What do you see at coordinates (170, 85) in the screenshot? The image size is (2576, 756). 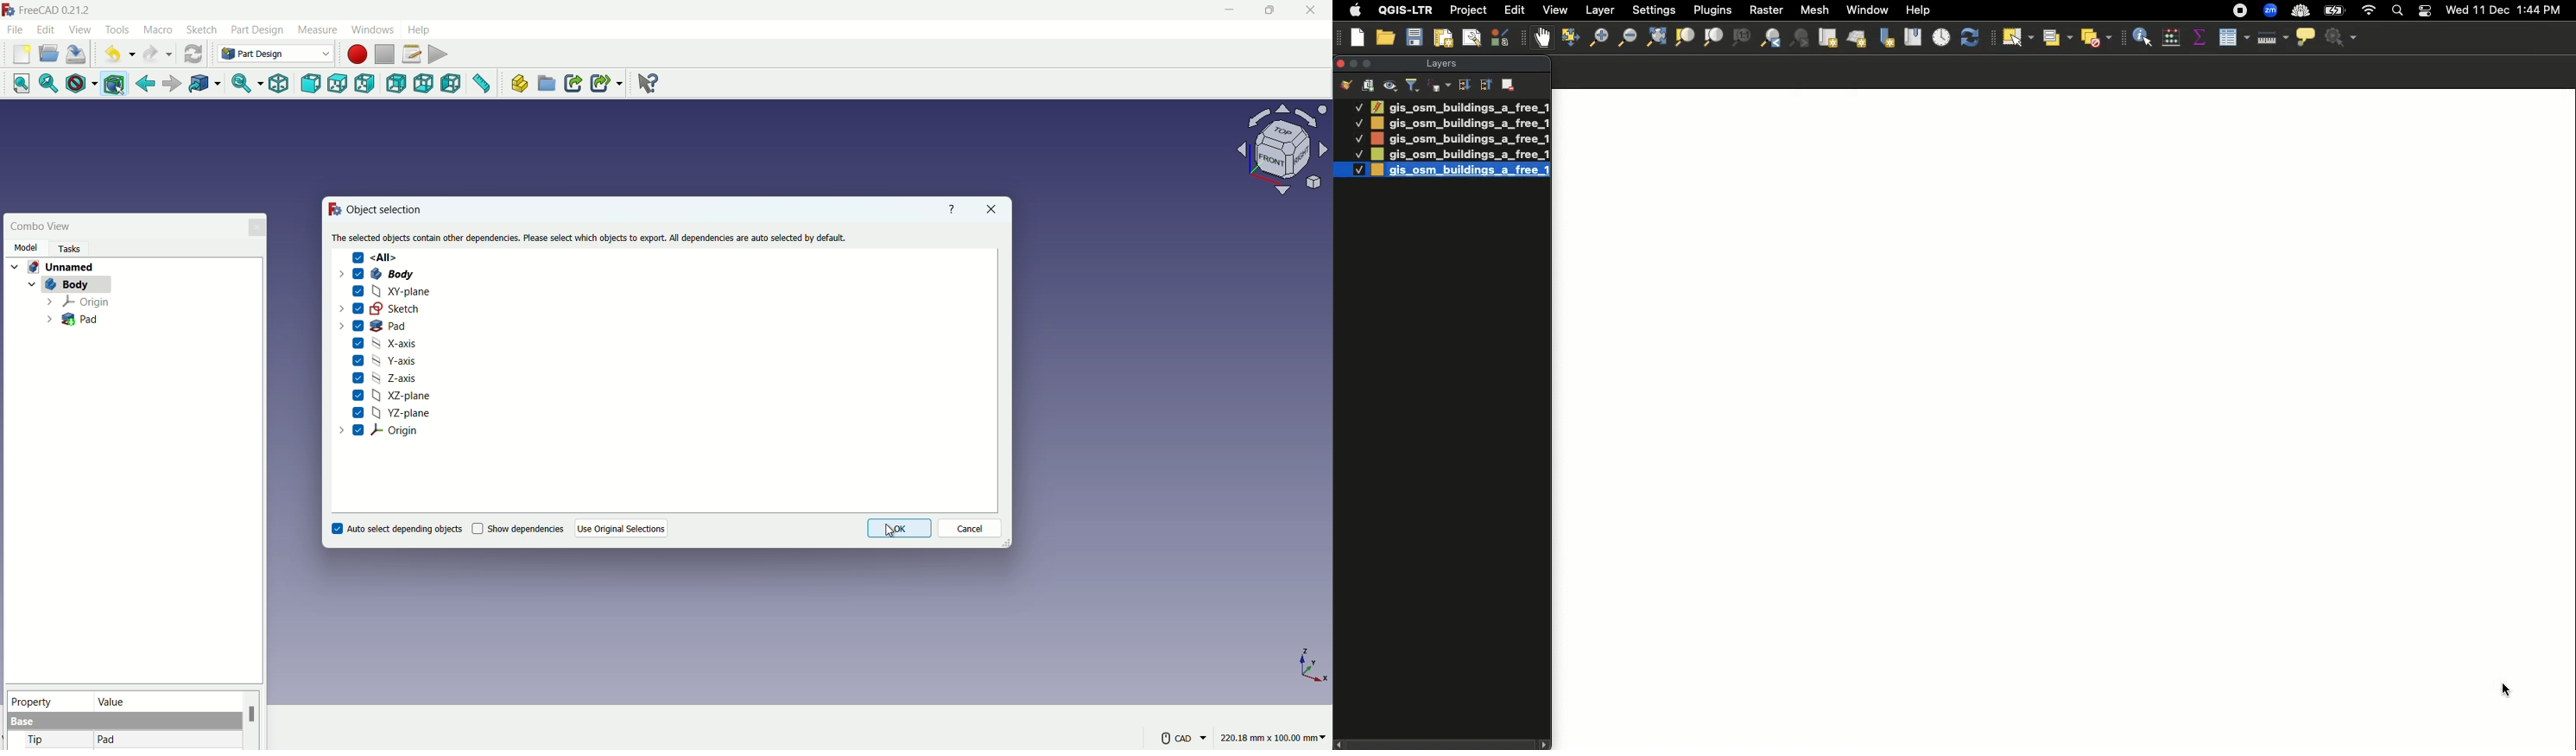 I see `forward` at bounding box center [170, 85].